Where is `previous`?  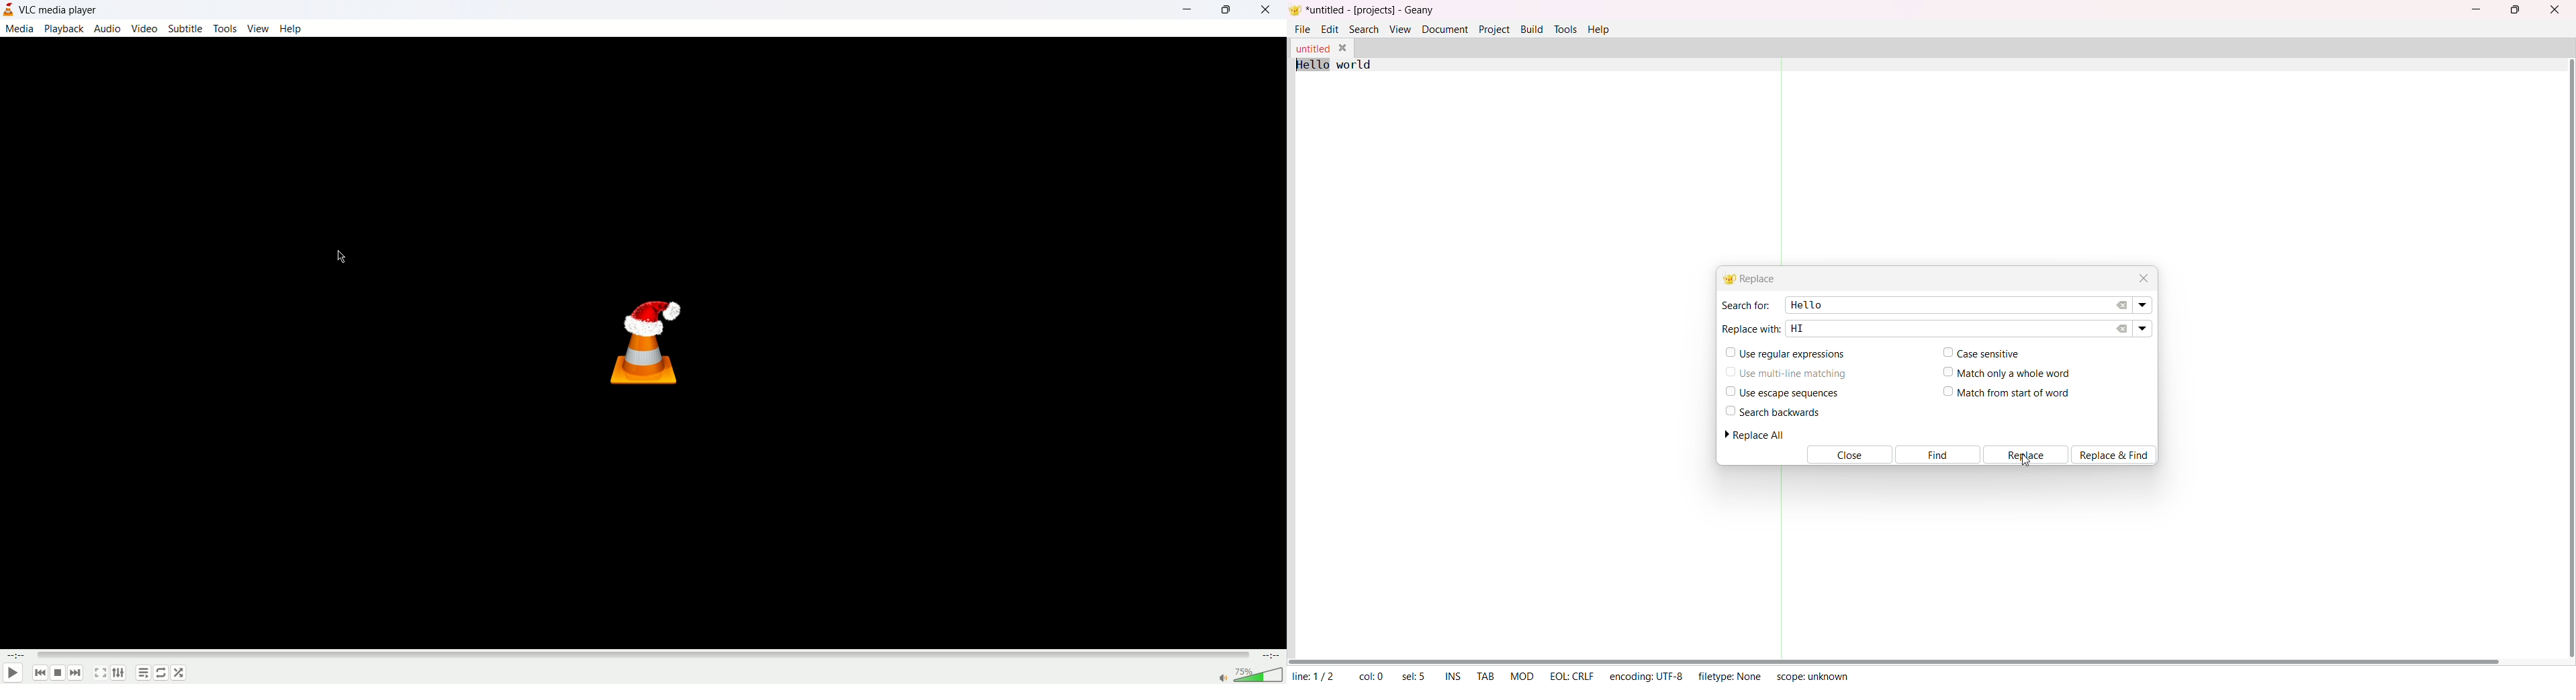
previous is located at coordinates (40, 673).